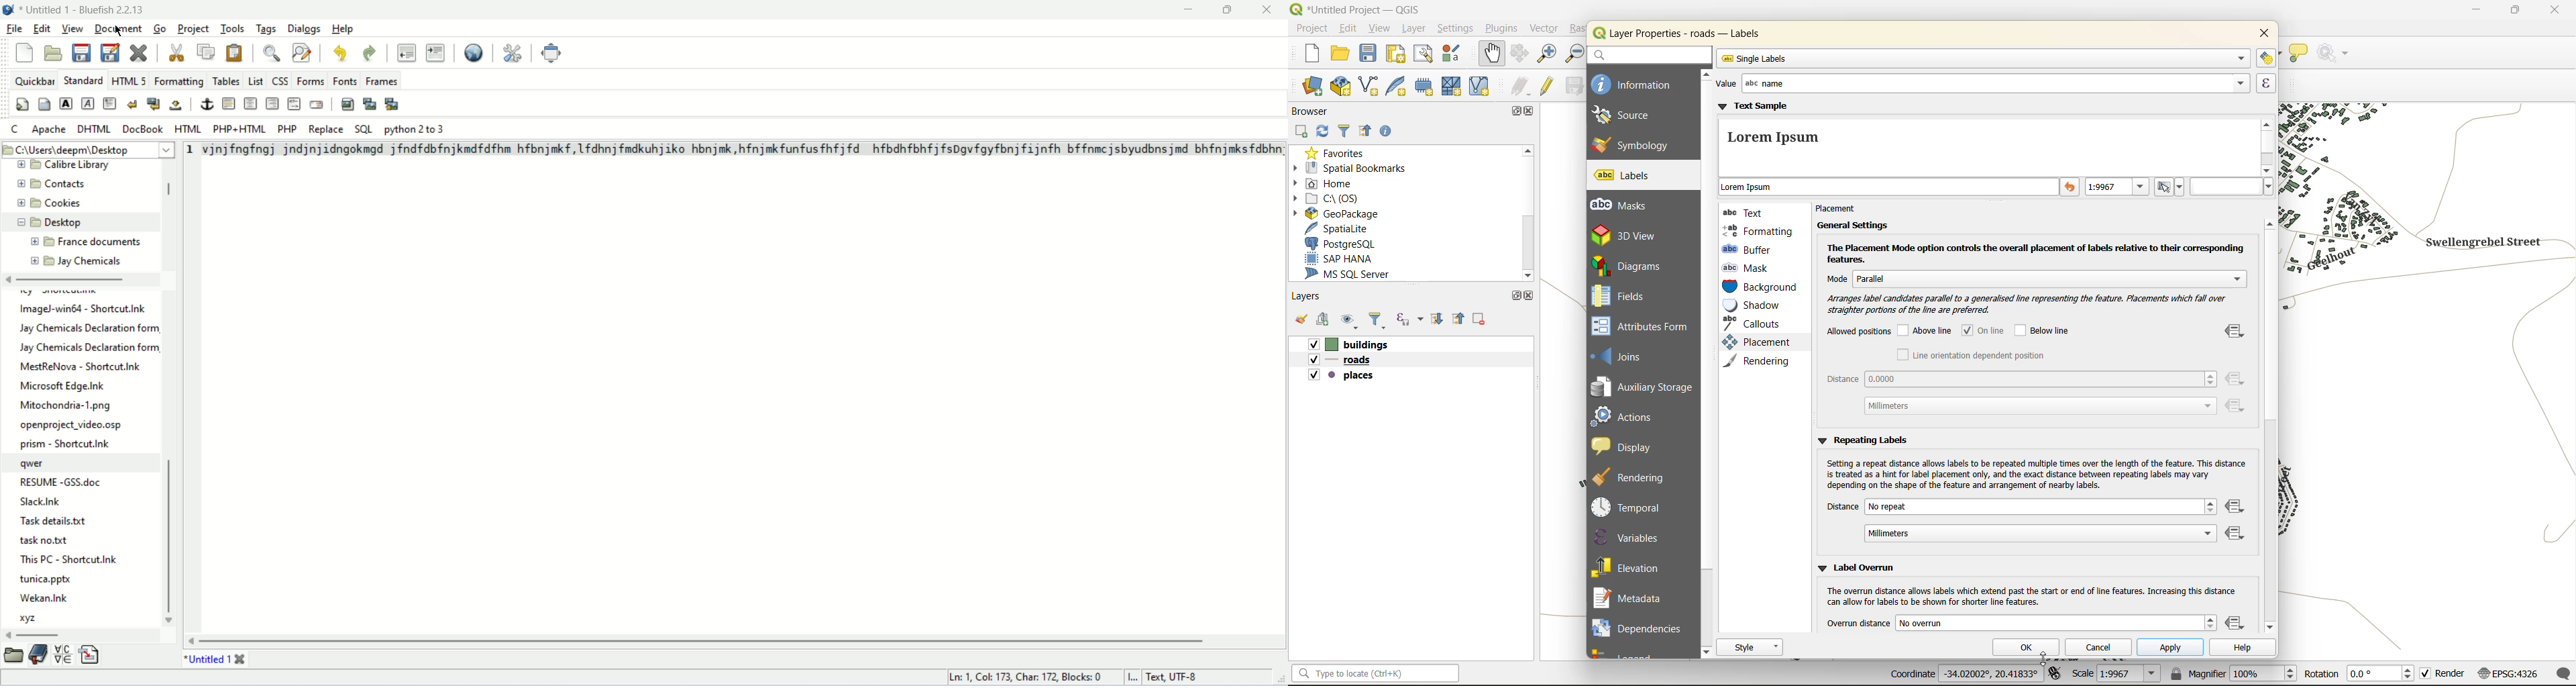 The height and width of the screenshot is (700, 2576). What do you see at coordinates (392, 103) in the screenshot?
I see `multi thumbnail` at bounding box center [392, 103].